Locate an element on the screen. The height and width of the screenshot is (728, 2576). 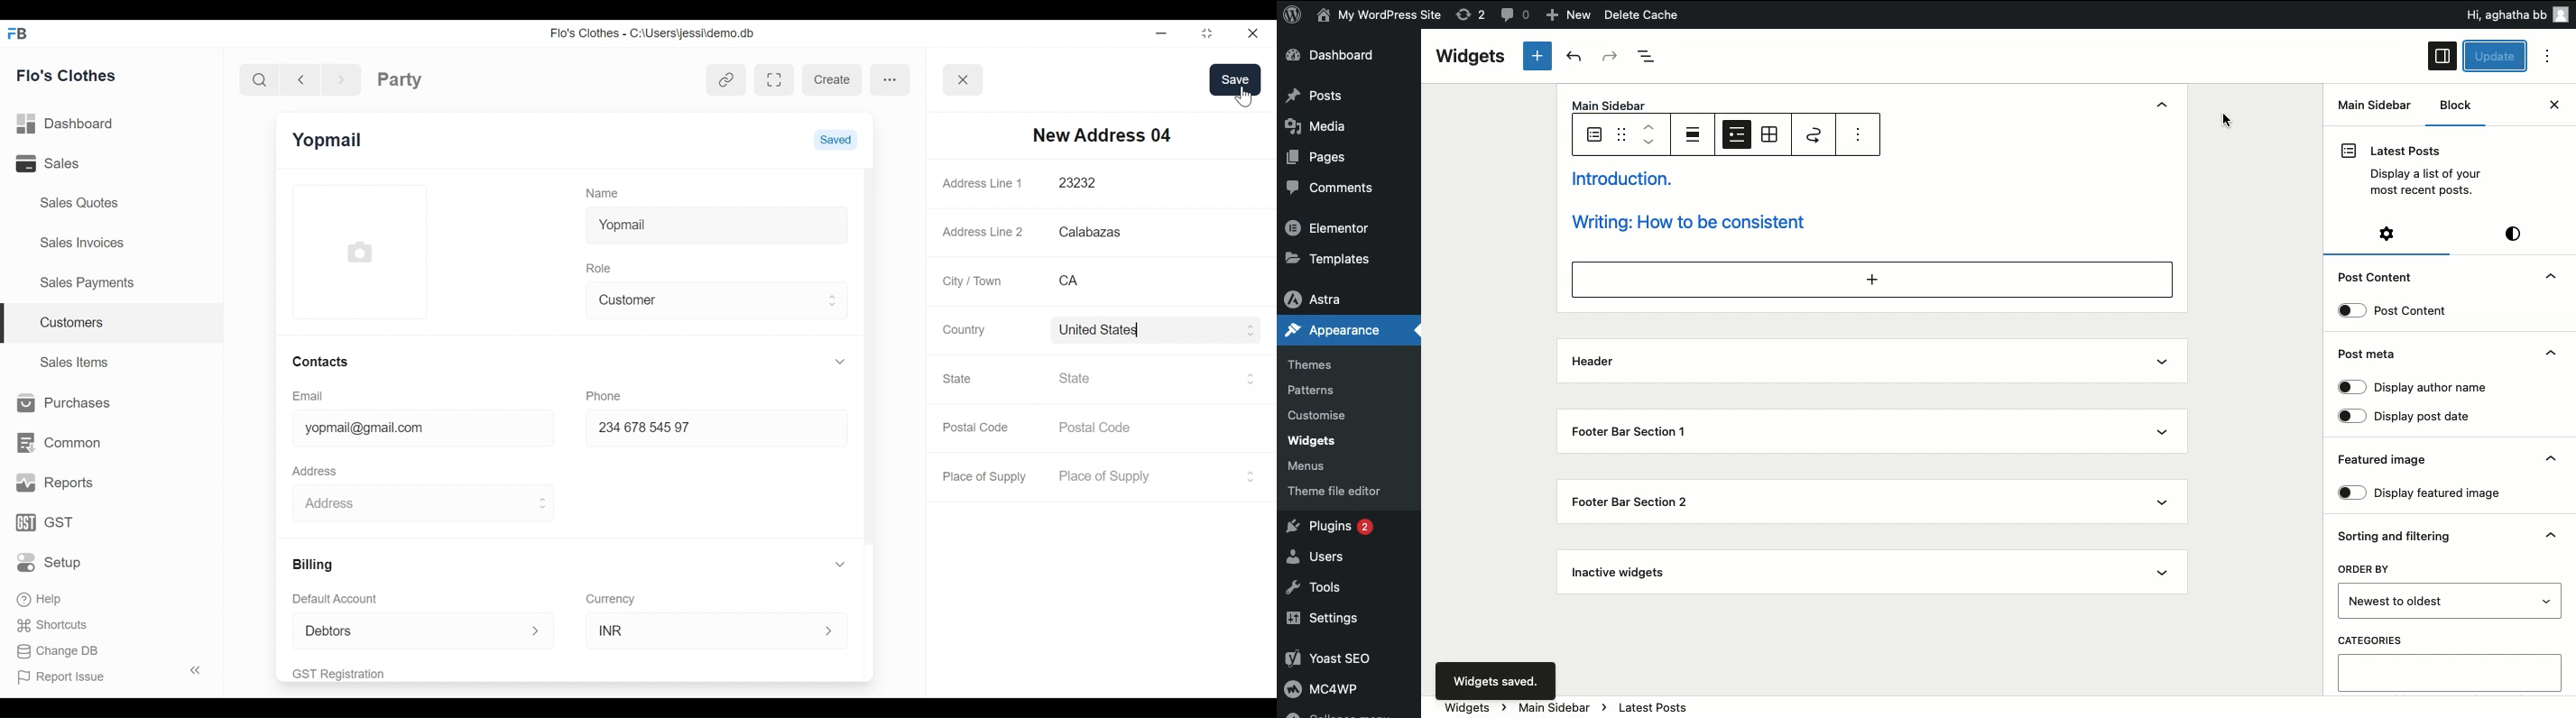
Place of Supply is located at coordinates (987, 477).